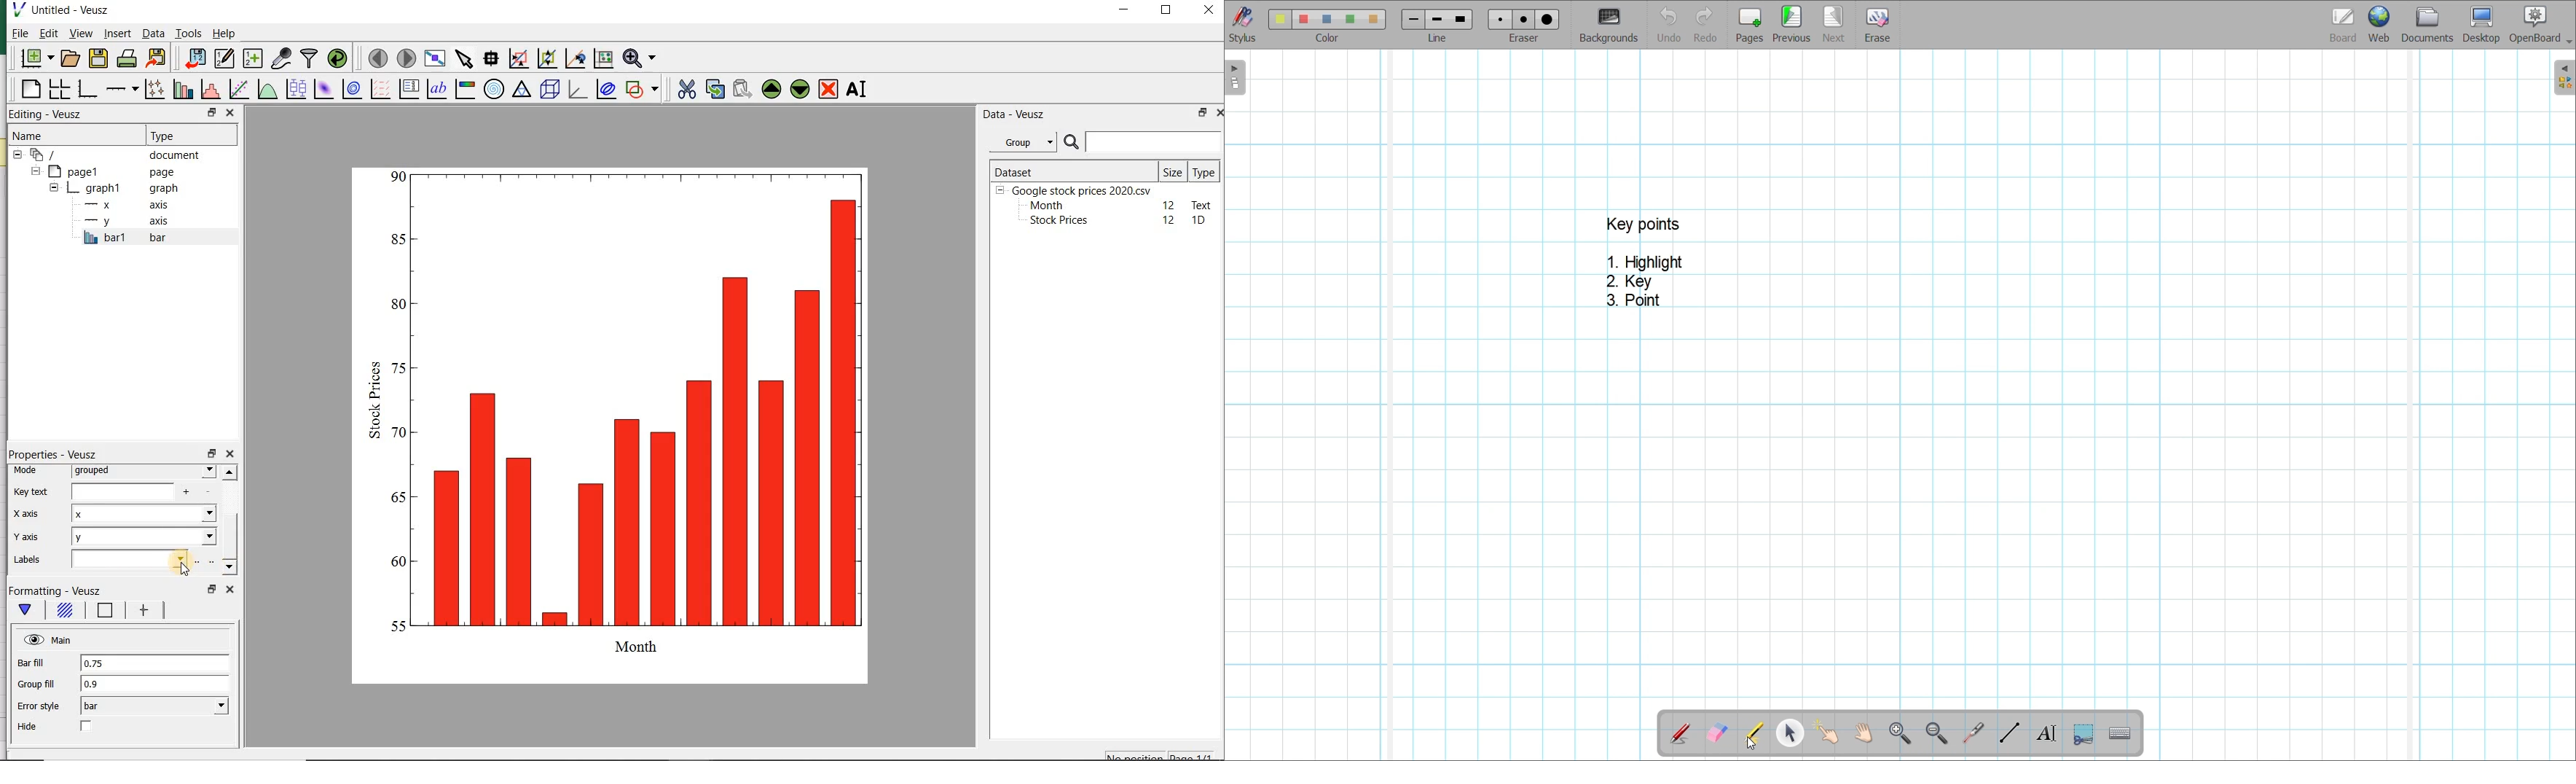  Describe the element at coordinates (98, 58) in the screenshot. I see `save the document` at that location.